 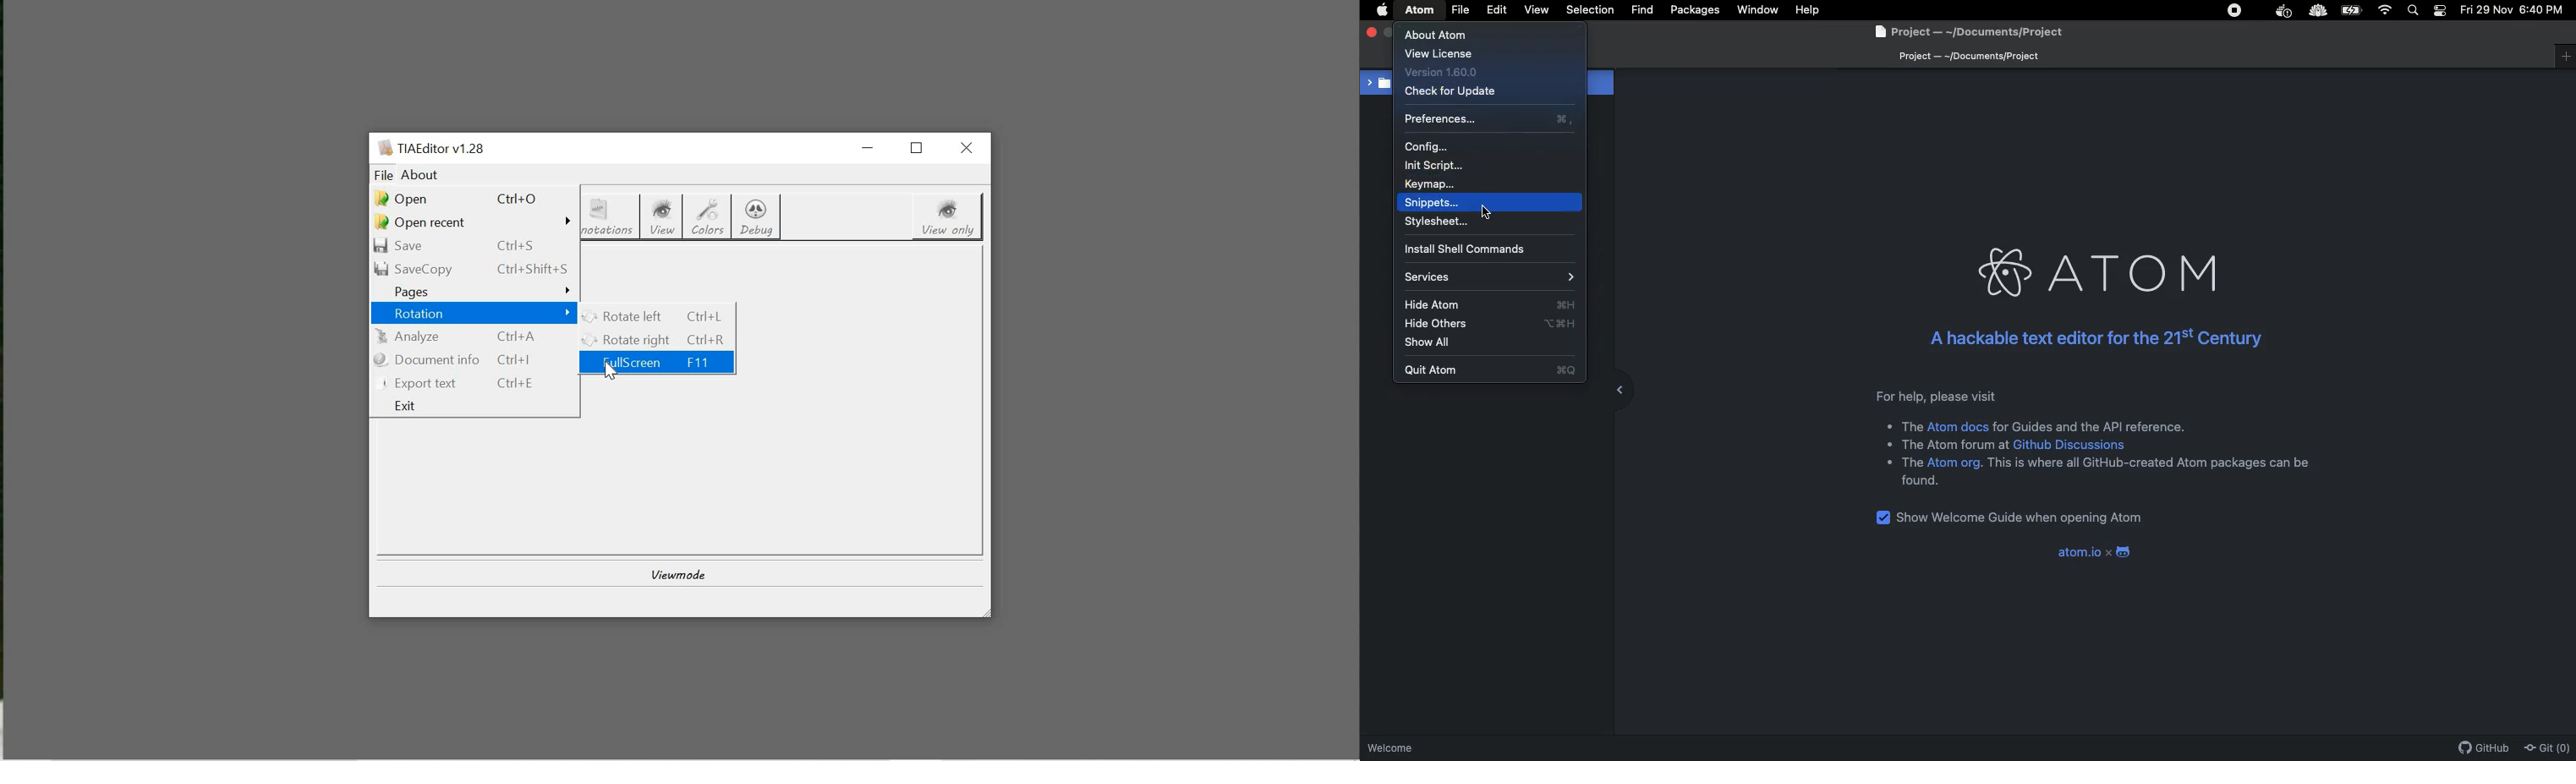 What do you see at coordinates (2317, 13) in the screenshot?
I see `extension` at bounding box center [2317, 13].